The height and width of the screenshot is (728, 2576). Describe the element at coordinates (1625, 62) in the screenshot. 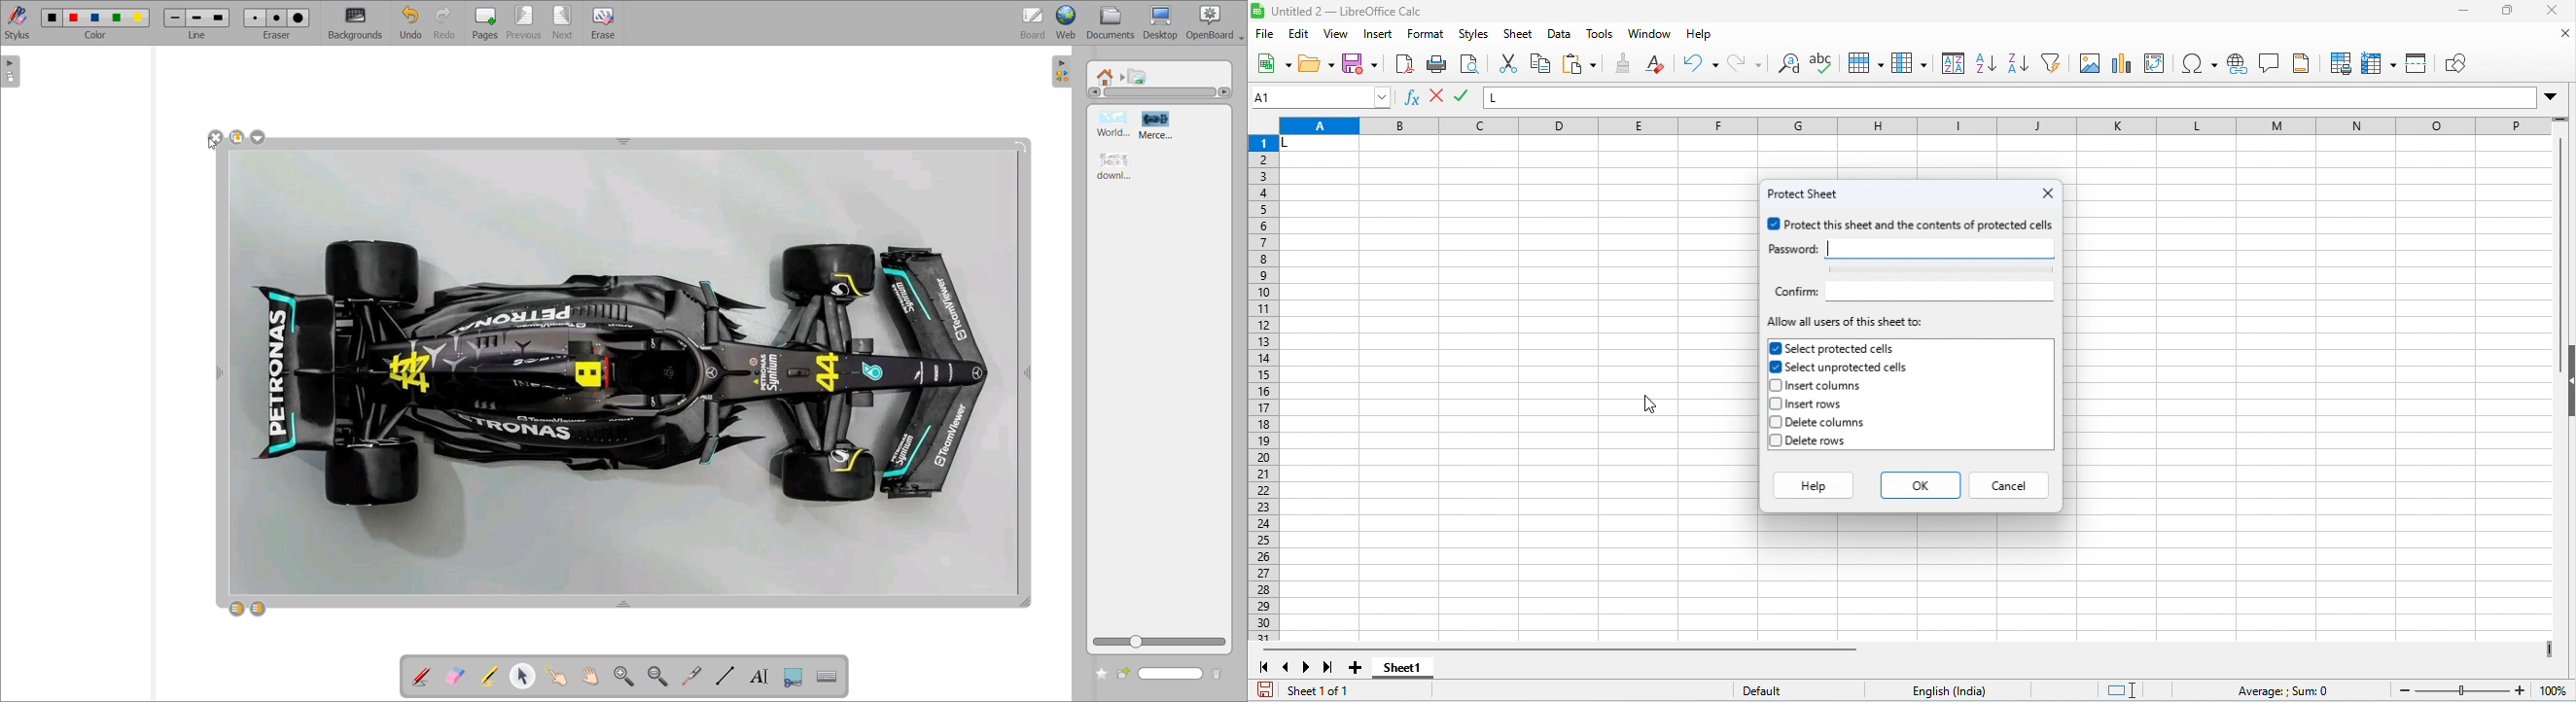

I see `clone` at that location.